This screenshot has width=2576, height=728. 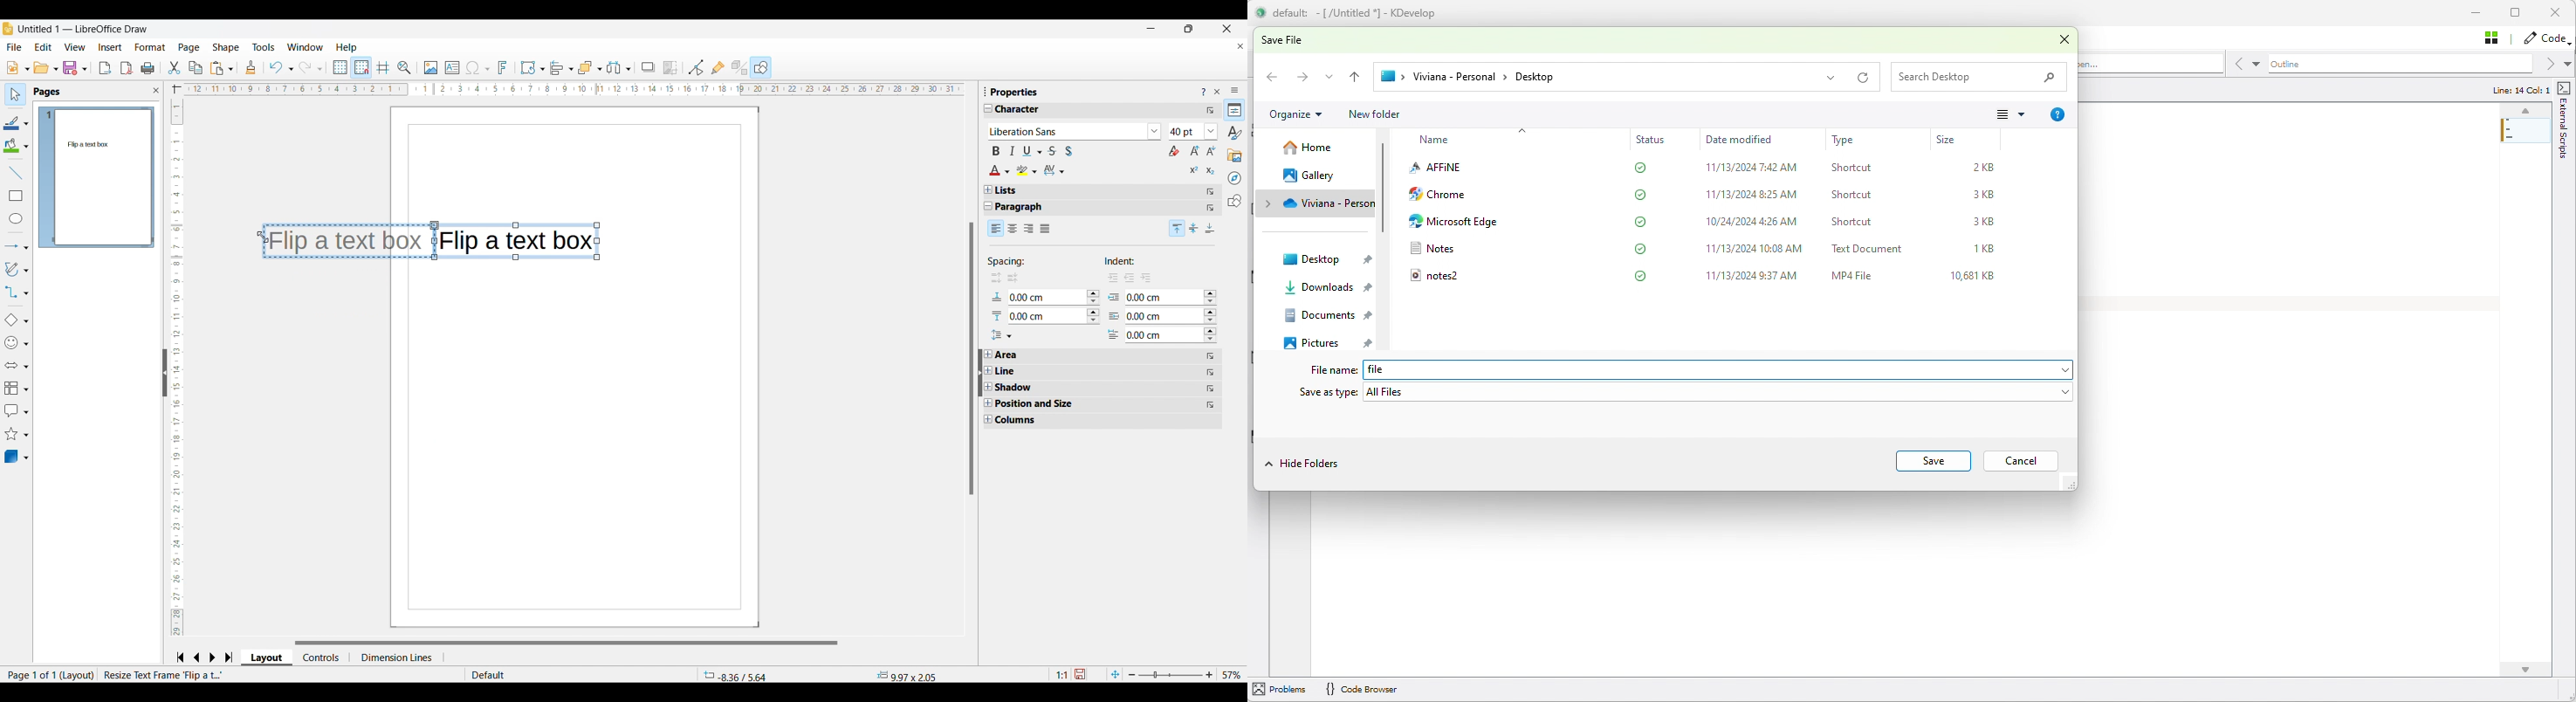 What do you see at coordinates (1001, 335) in the screenshot?
I see `Set line spacing options` at bounding box center [1001, 335].